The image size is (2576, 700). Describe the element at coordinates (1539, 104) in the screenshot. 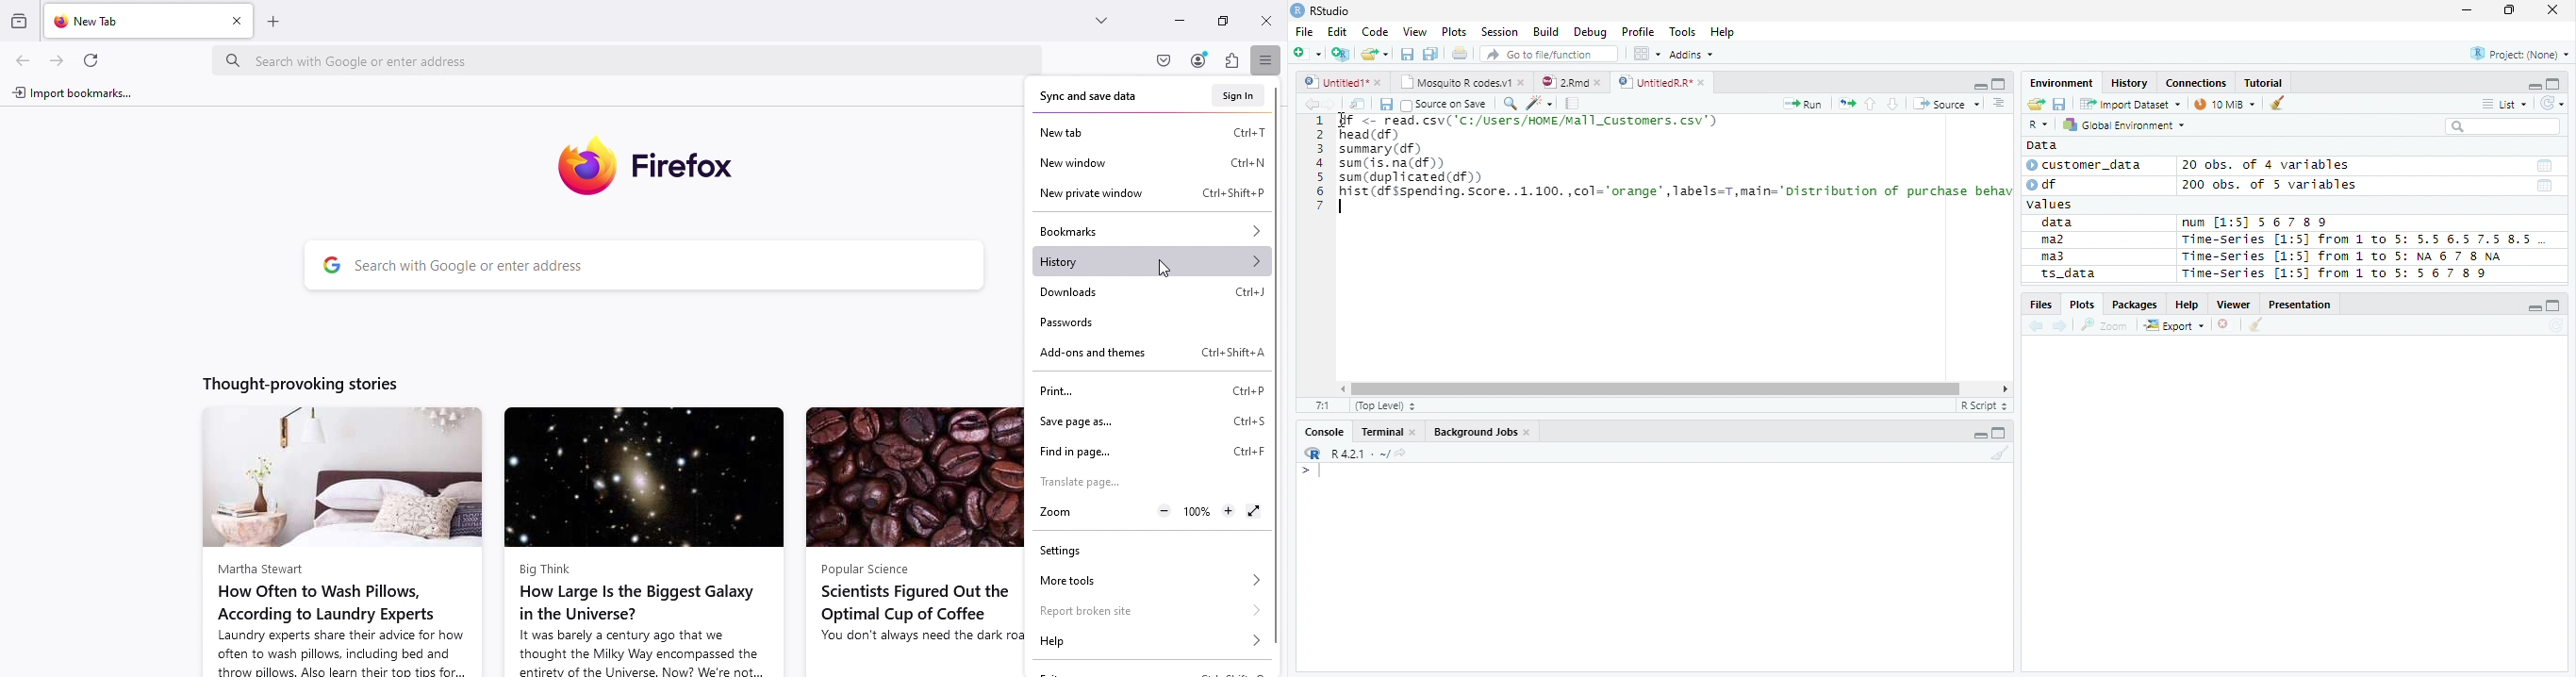

I see `Code Tools` at that location.